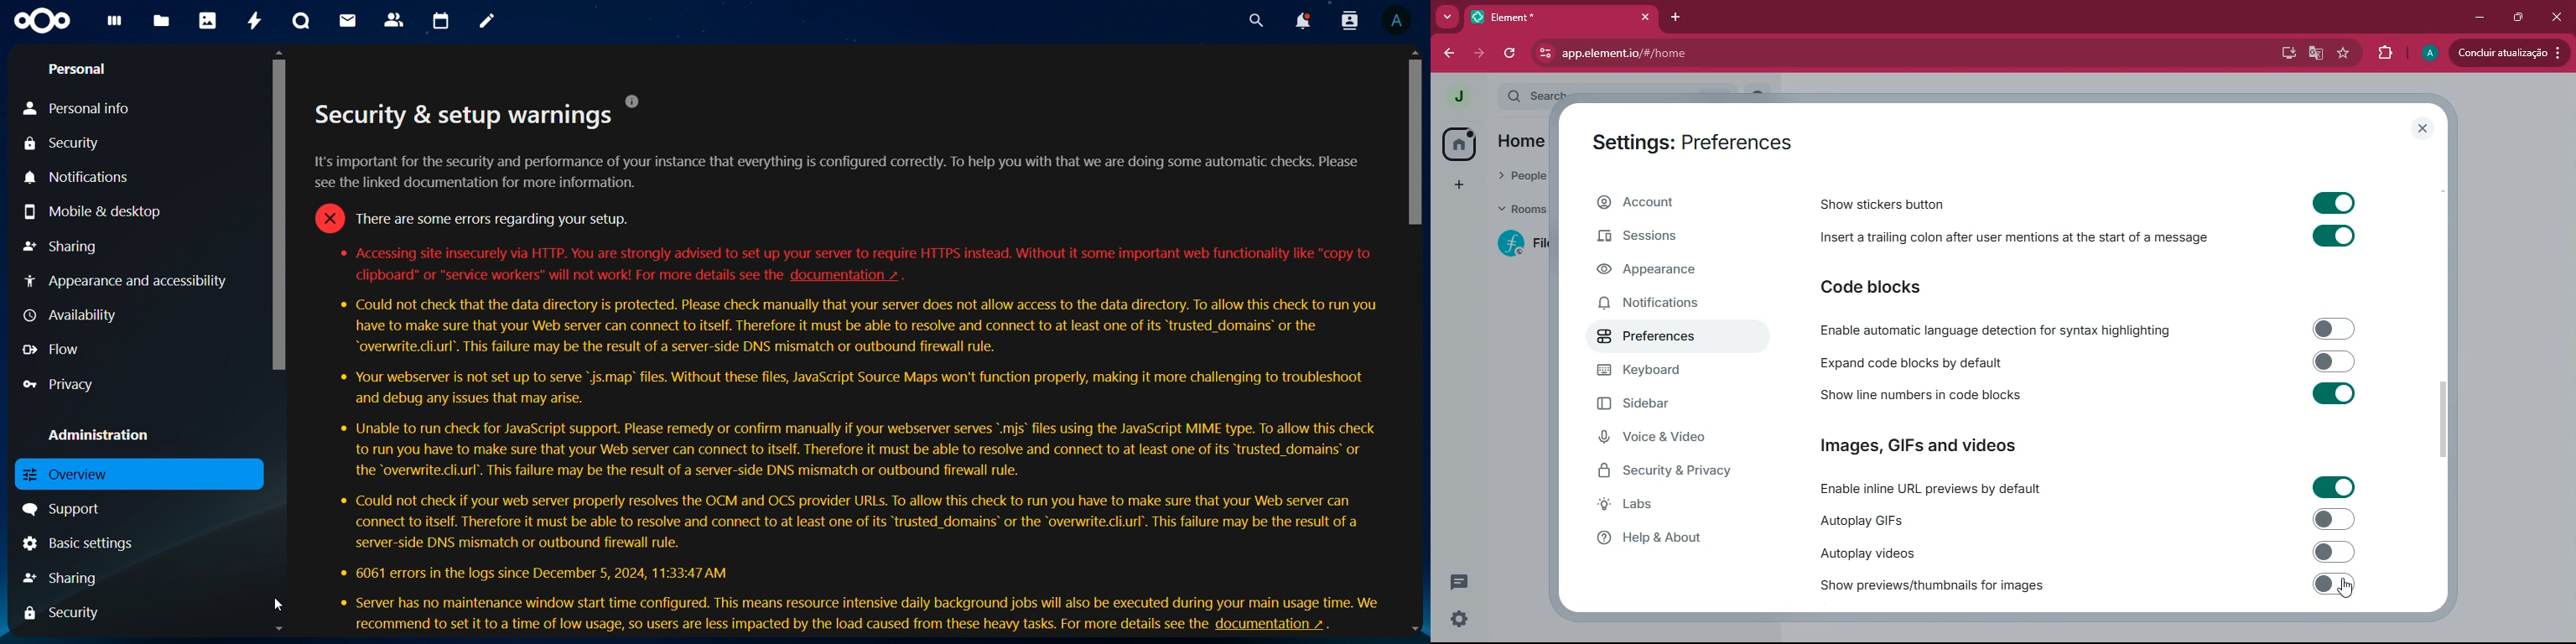 The height and width of the screenshot is (644, 2576). What do you see at coordinates (1869, 519) in the screenshot?
I see `Autoplay GIFs` at bounding box center [1869, 519].